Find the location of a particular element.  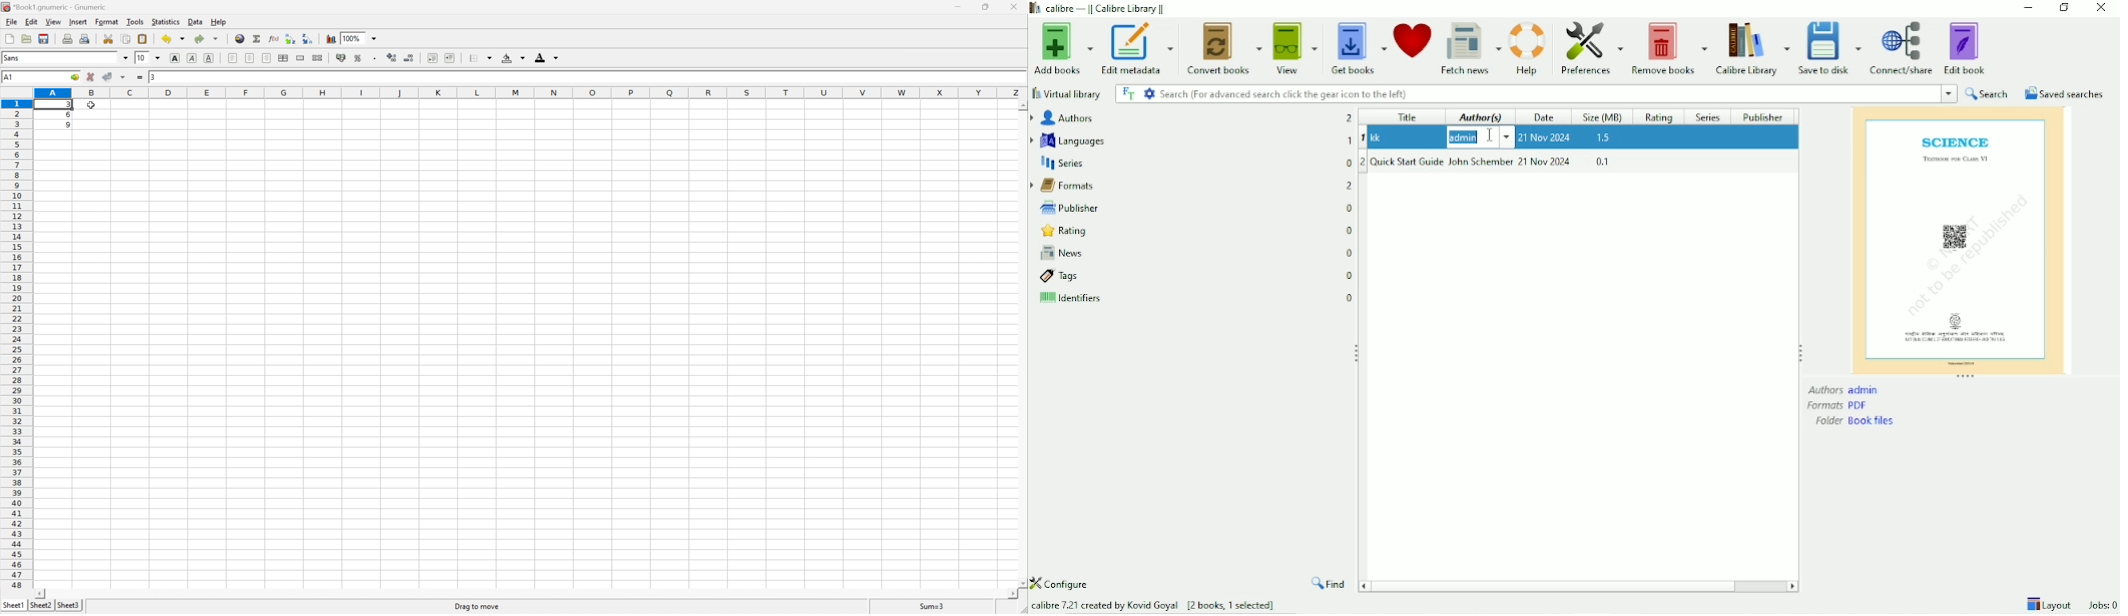

Decrease indent, and align the contents to the left is located at coordinates (433, 57).